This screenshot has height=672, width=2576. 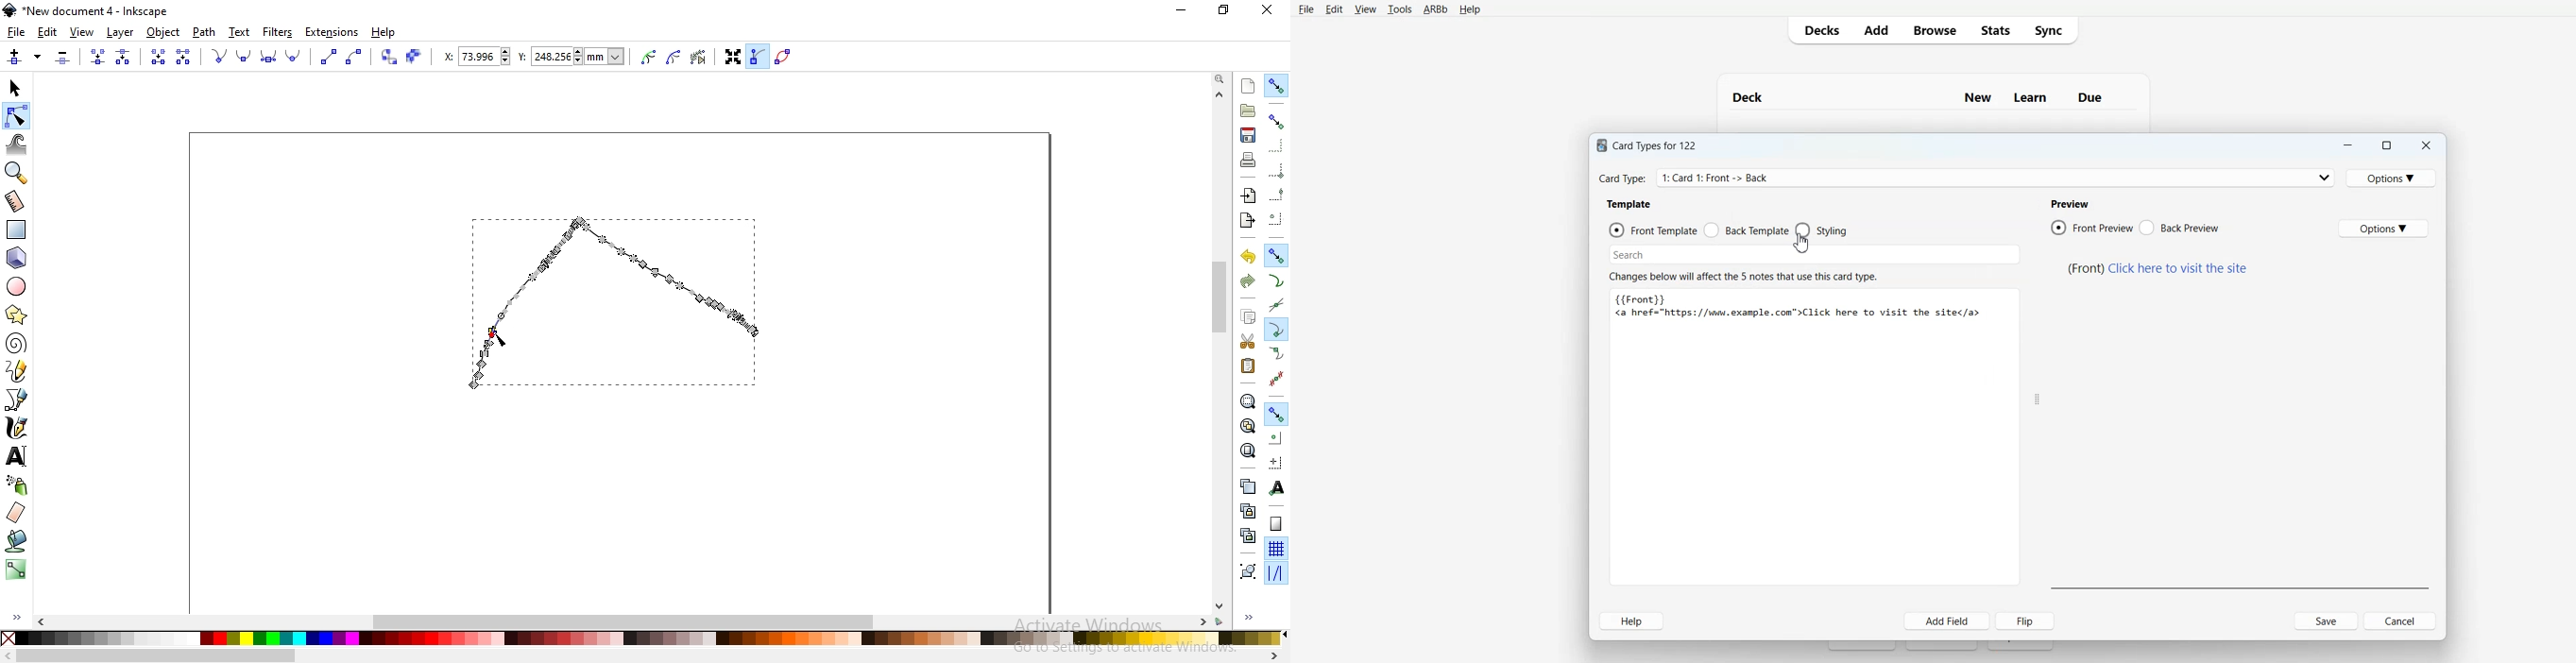 What do you see at coordinates (17, 89) in the screenshot?
I see `select and transform objects` at bounding box center [17, 89].